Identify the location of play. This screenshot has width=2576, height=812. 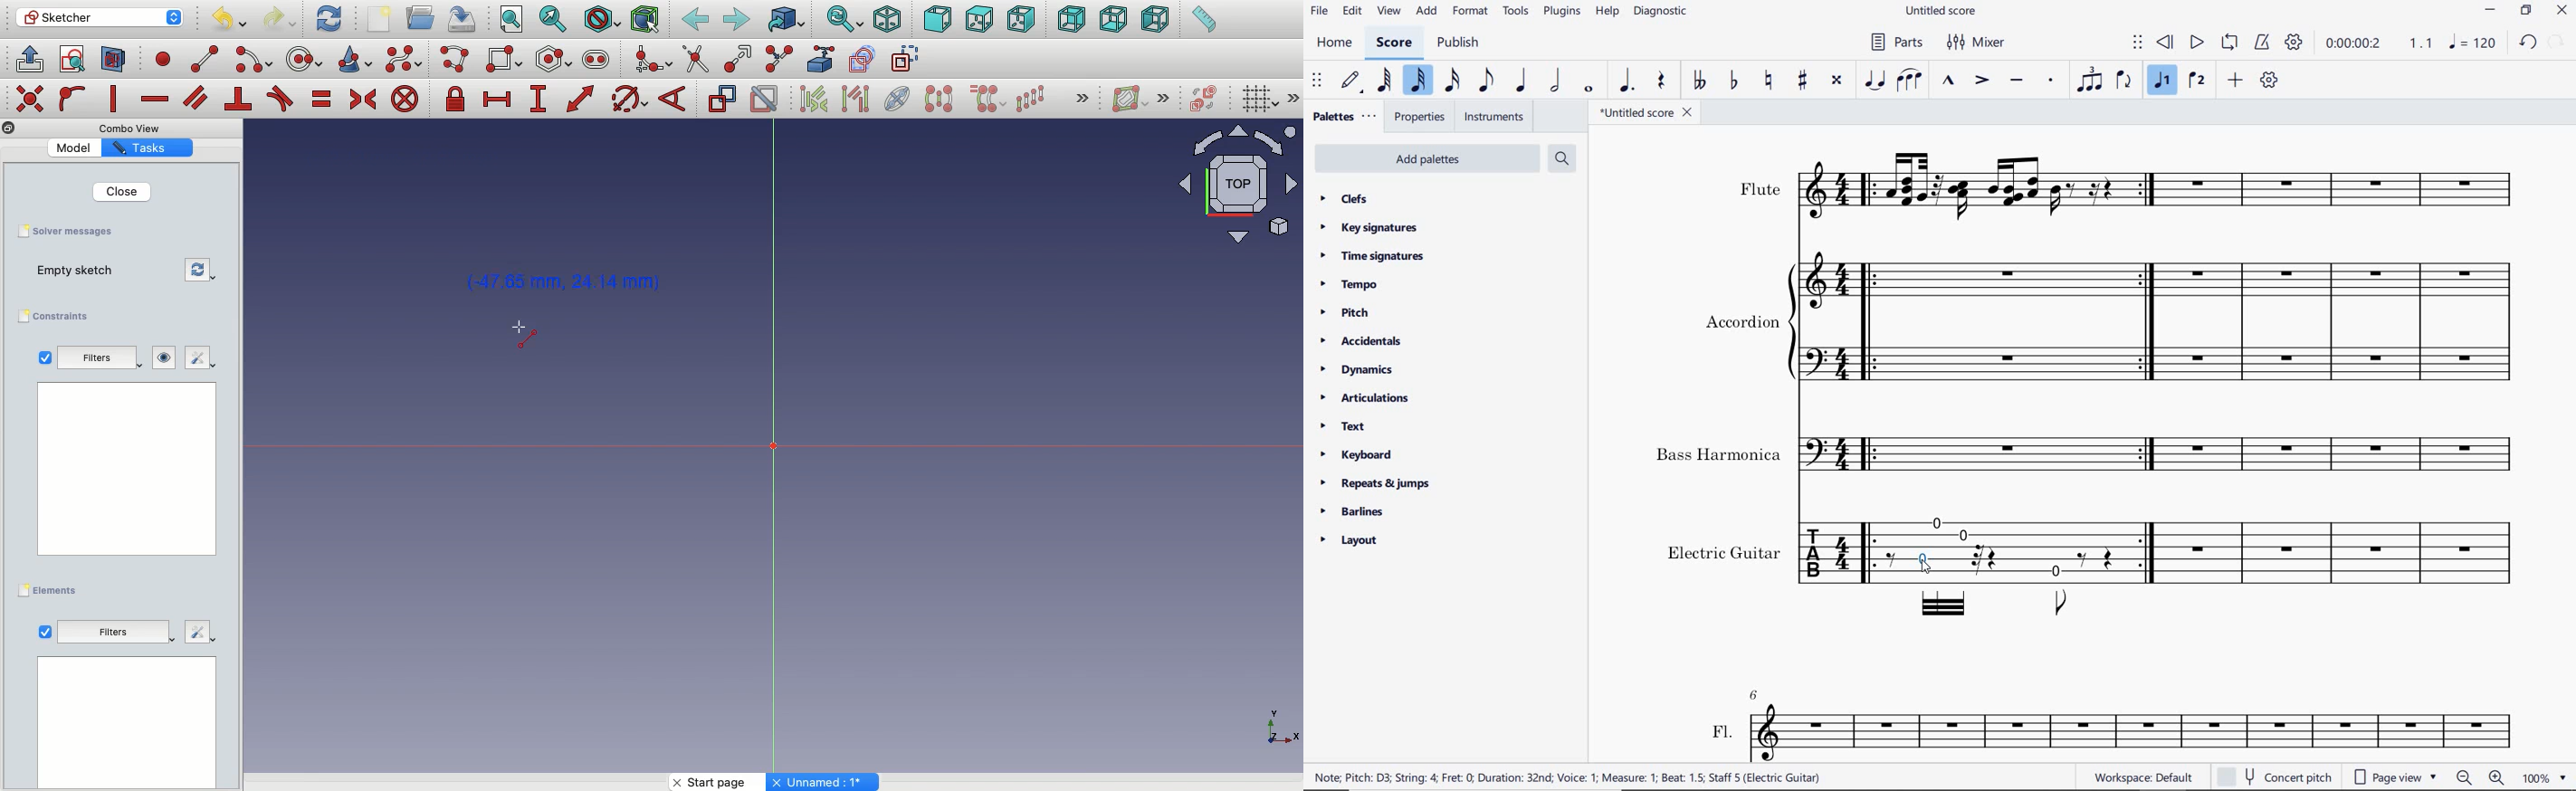
(2195, 43).